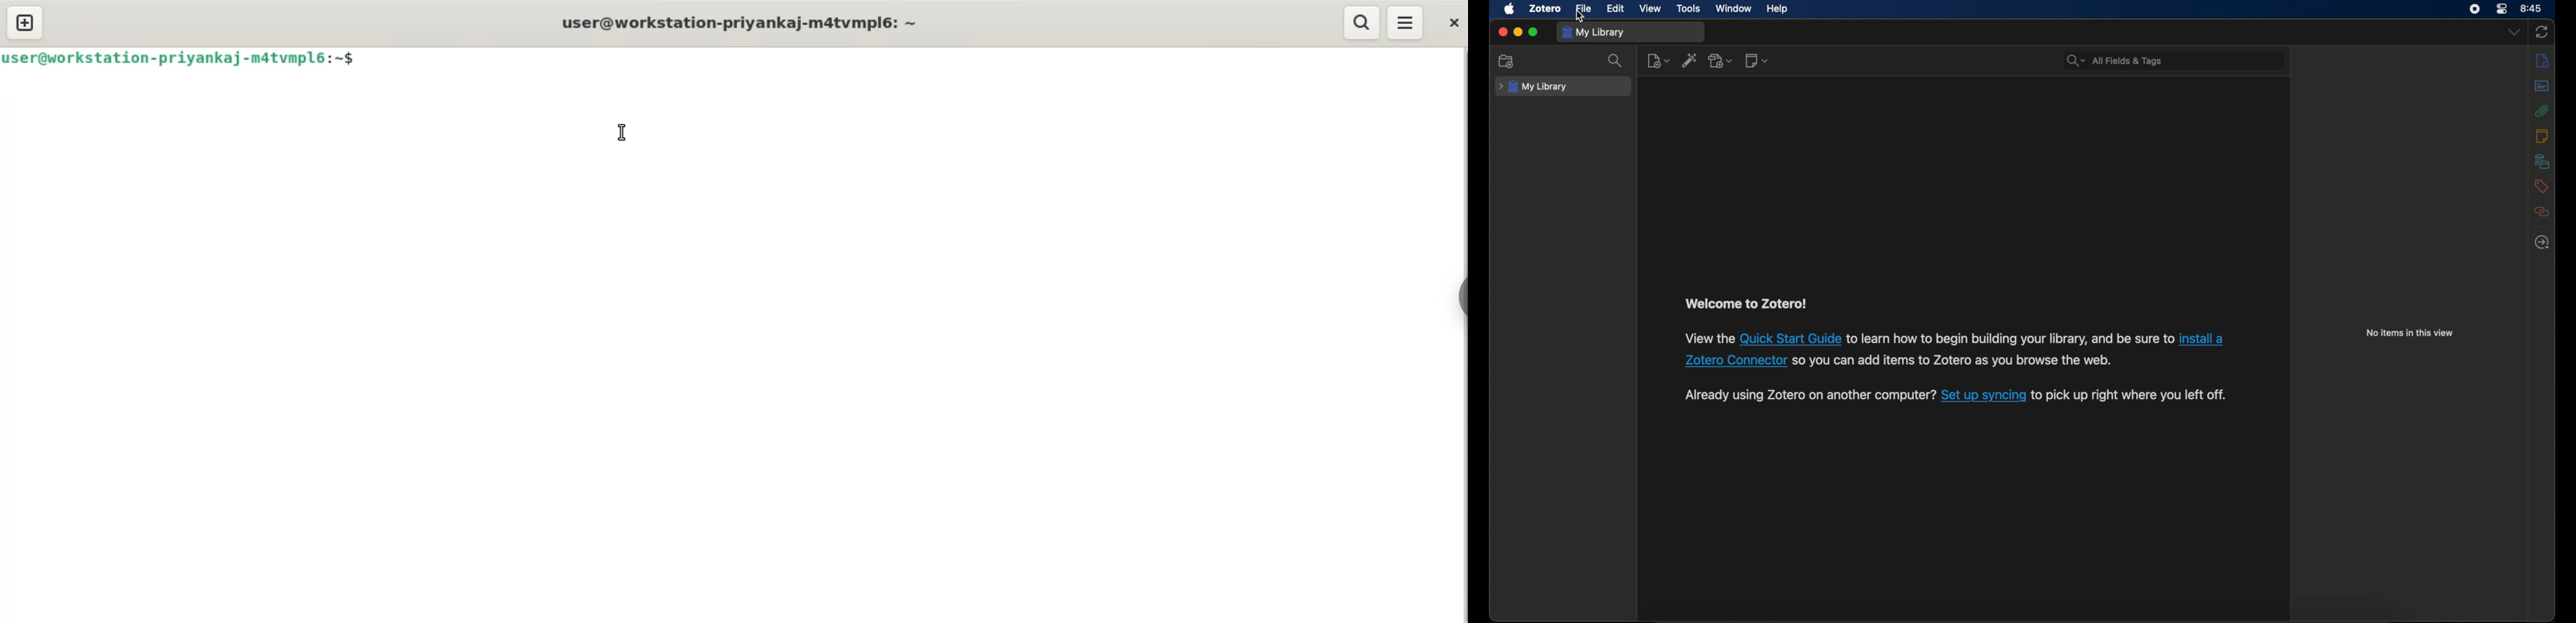 Image resolution: width=2576 pixels, height=644 pixels. Describe the element at coordinates (1983, 397) in the screenshot. I see `sync link` at that location.